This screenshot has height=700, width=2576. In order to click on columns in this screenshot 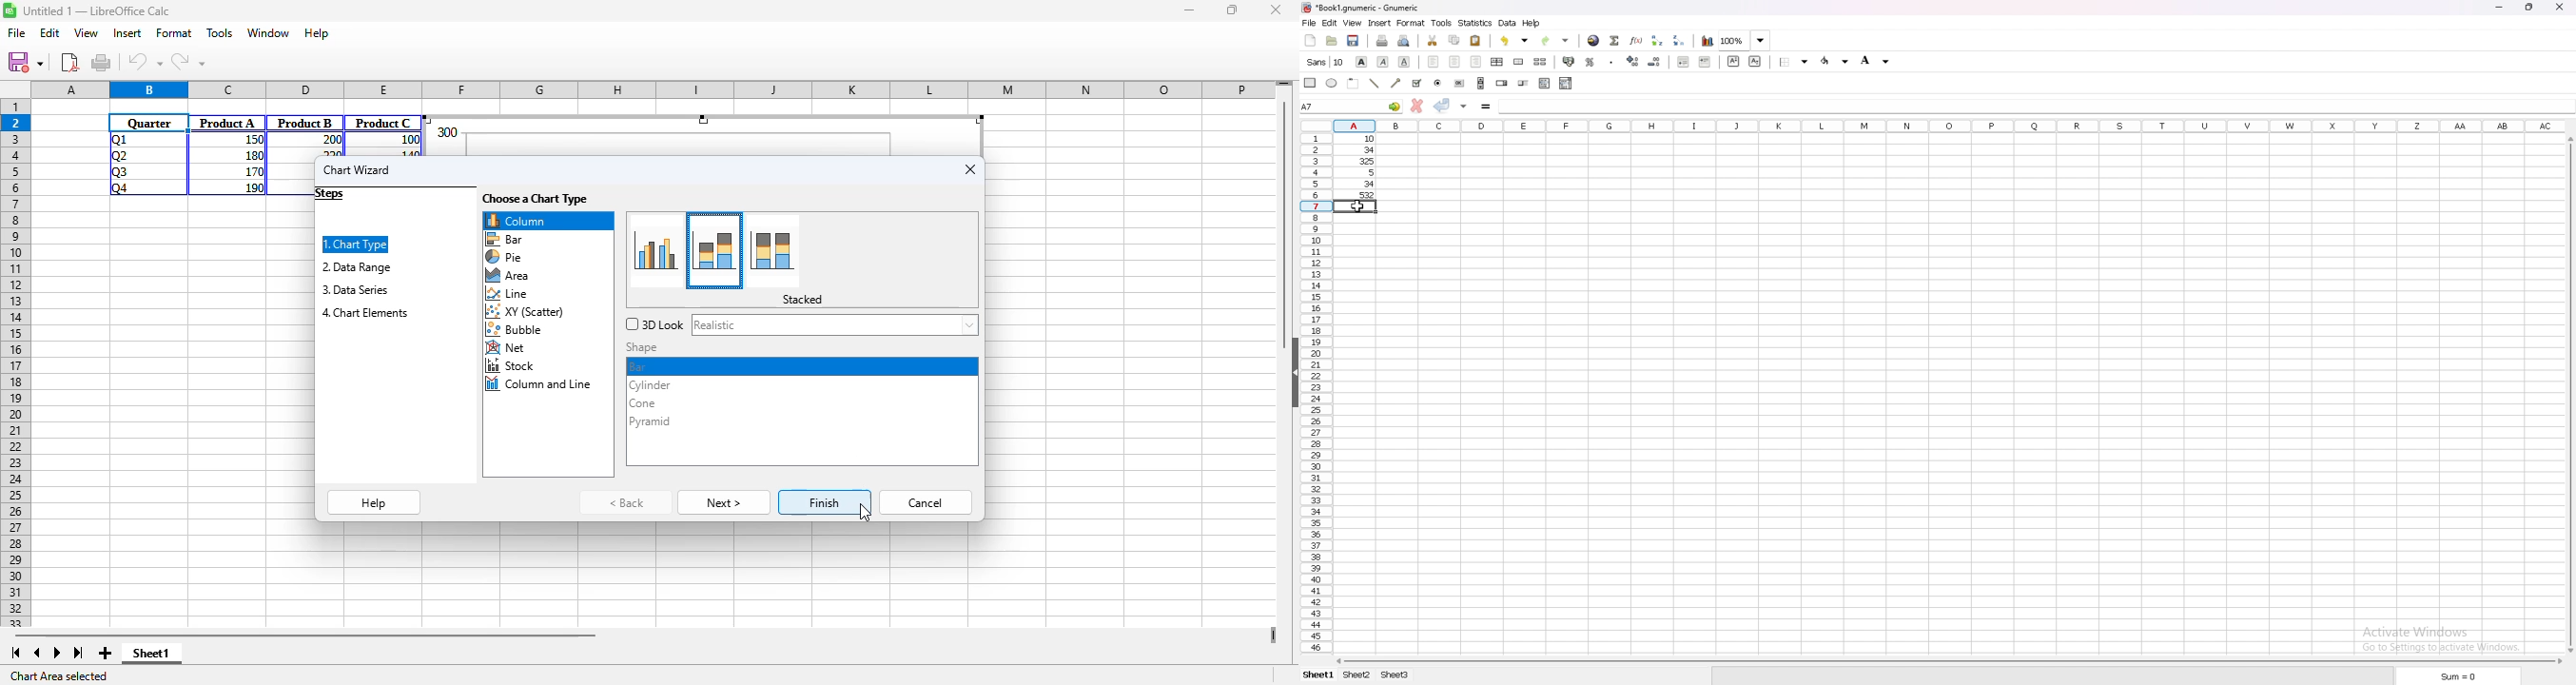, I will do `click(654, 90)`.